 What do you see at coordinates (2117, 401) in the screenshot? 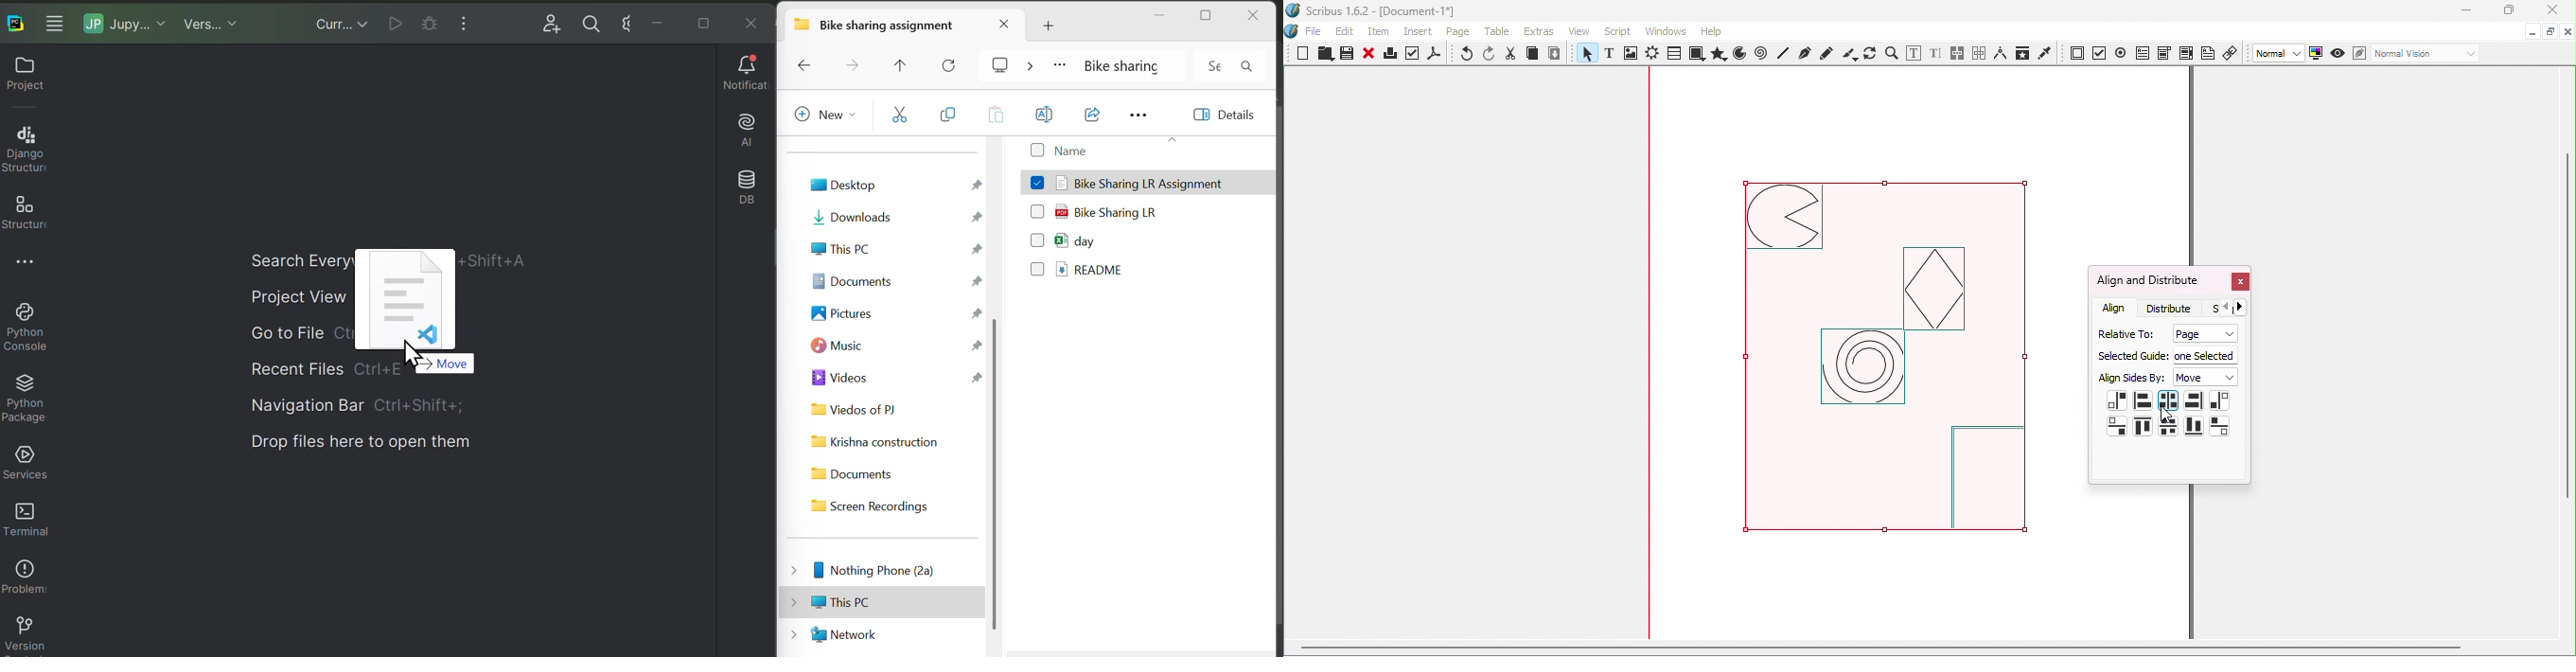
I see `Align right sides of the items to left sides of anchor` at bounding box center [2117, 401].